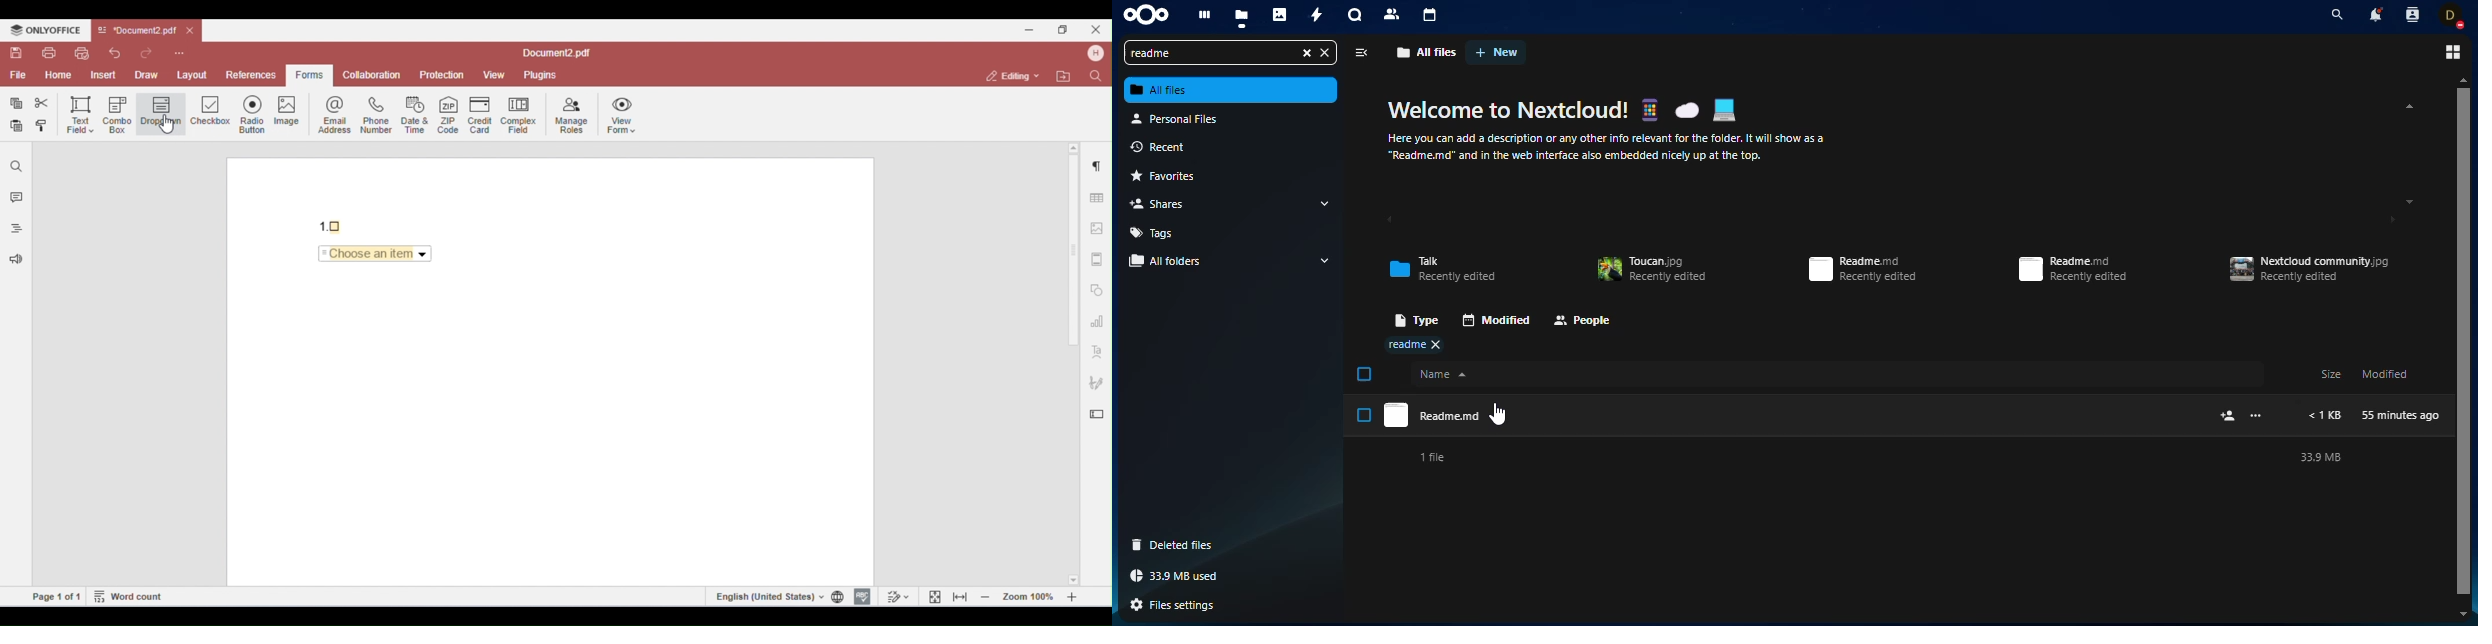 Image resolution: width=2492 pixels, height=644 pixels. Describe the element at coordinates (1389, 221) in the screenshot. I see `scroll left` at that location.